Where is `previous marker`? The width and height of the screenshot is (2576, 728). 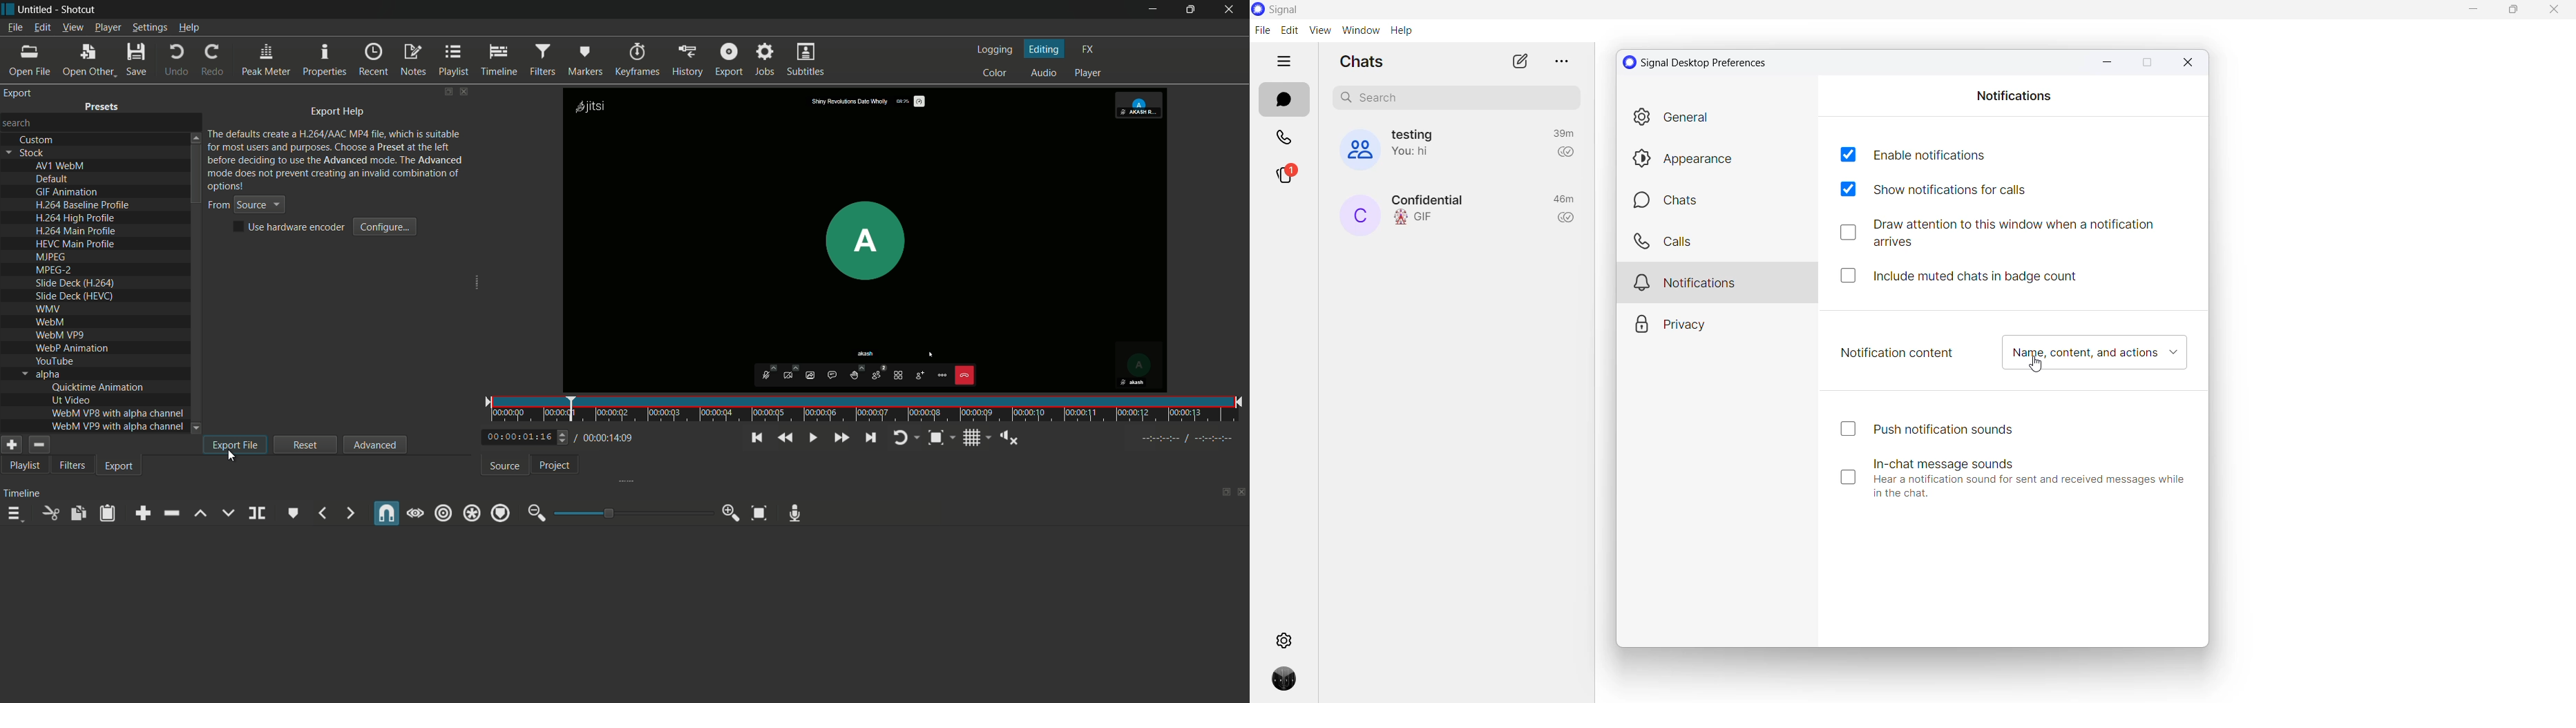
previous marker is located at coordinates (322, 513).